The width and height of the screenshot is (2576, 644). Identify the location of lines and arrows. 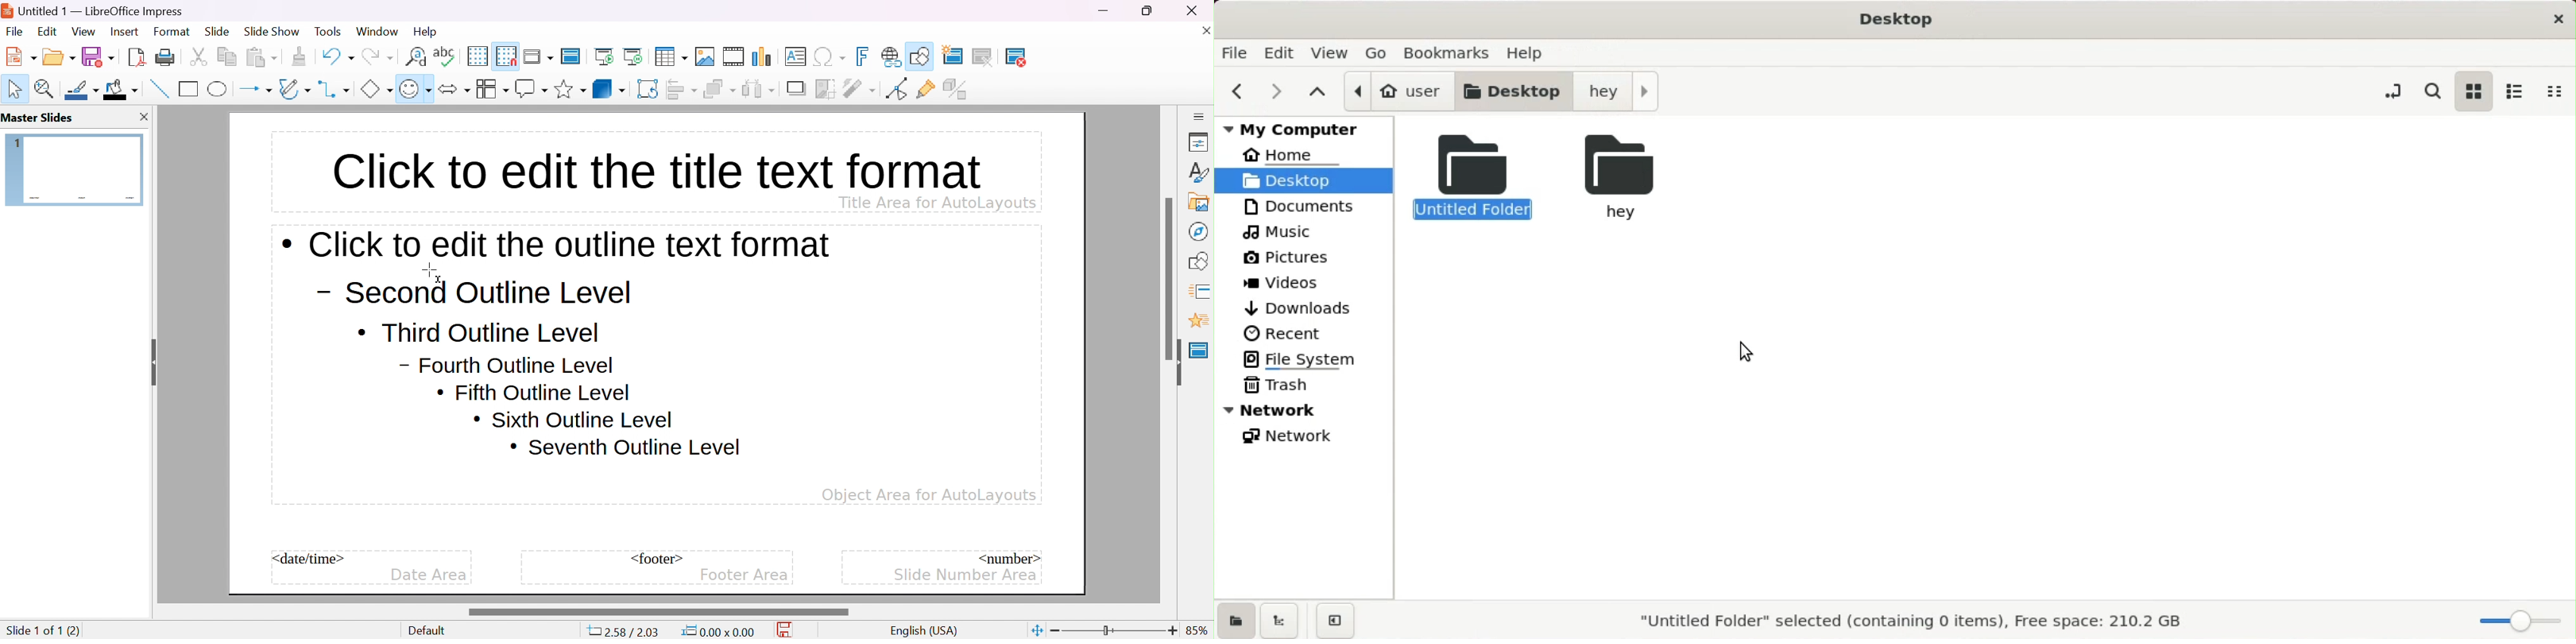
(255, 89).